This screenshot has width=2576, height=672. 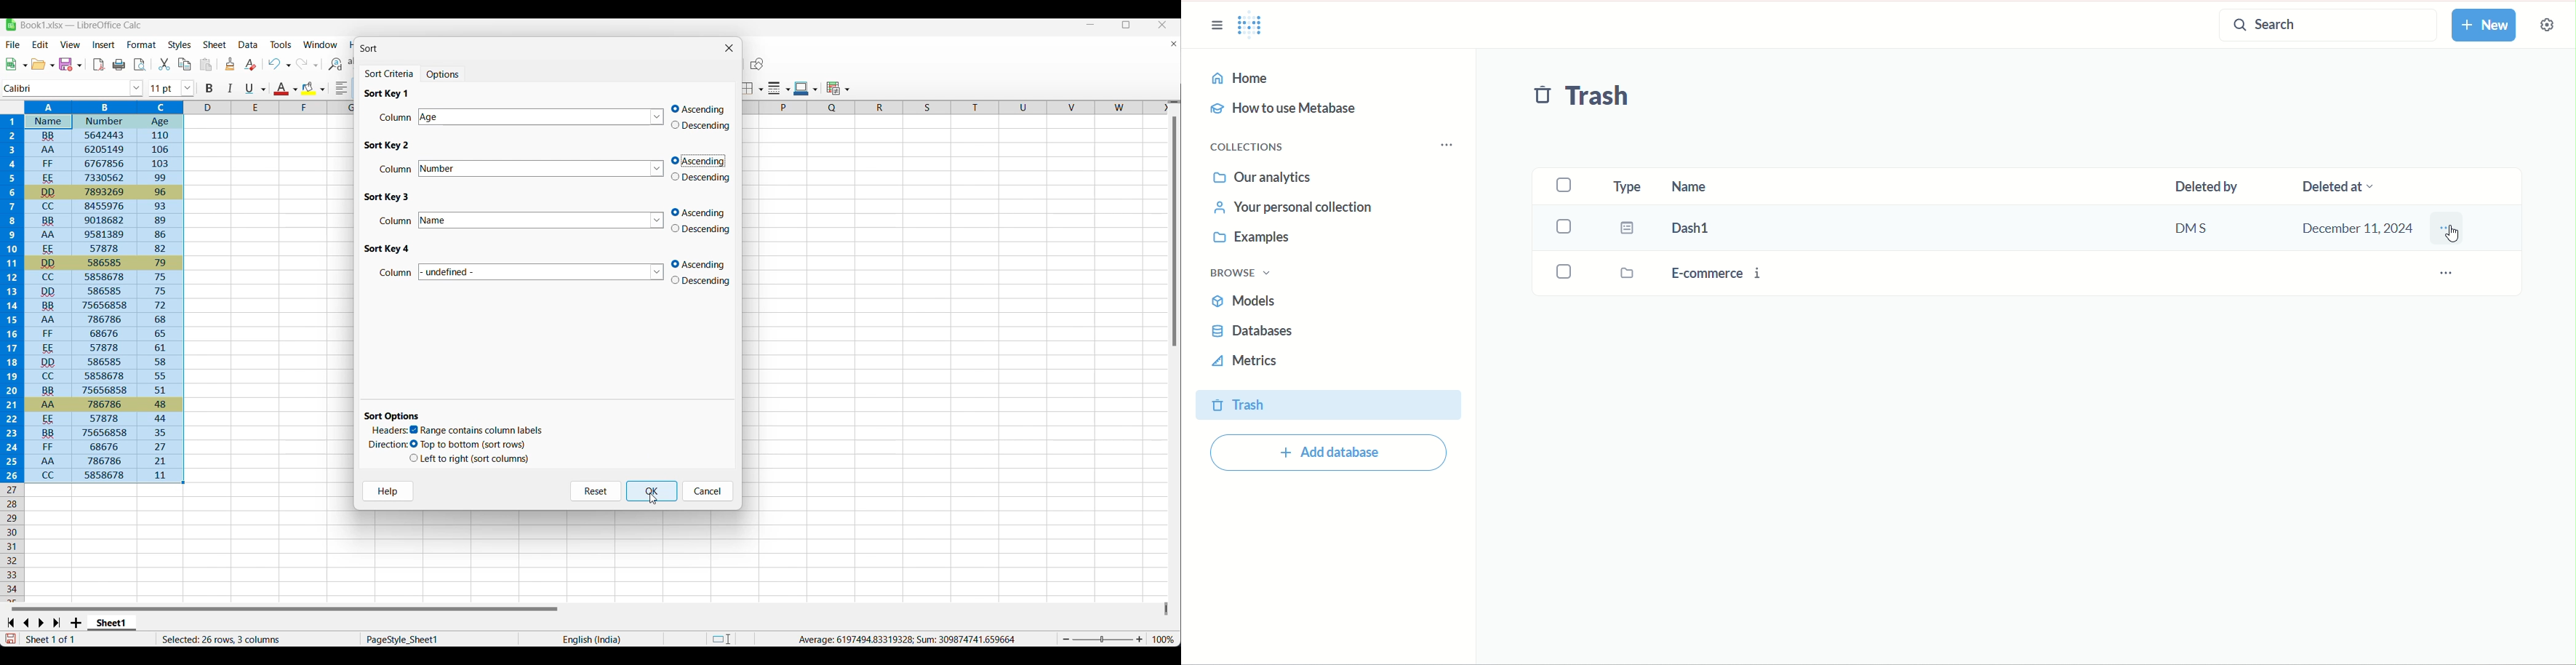 I want to click on Clone formatting, so click(x=230, y=63).